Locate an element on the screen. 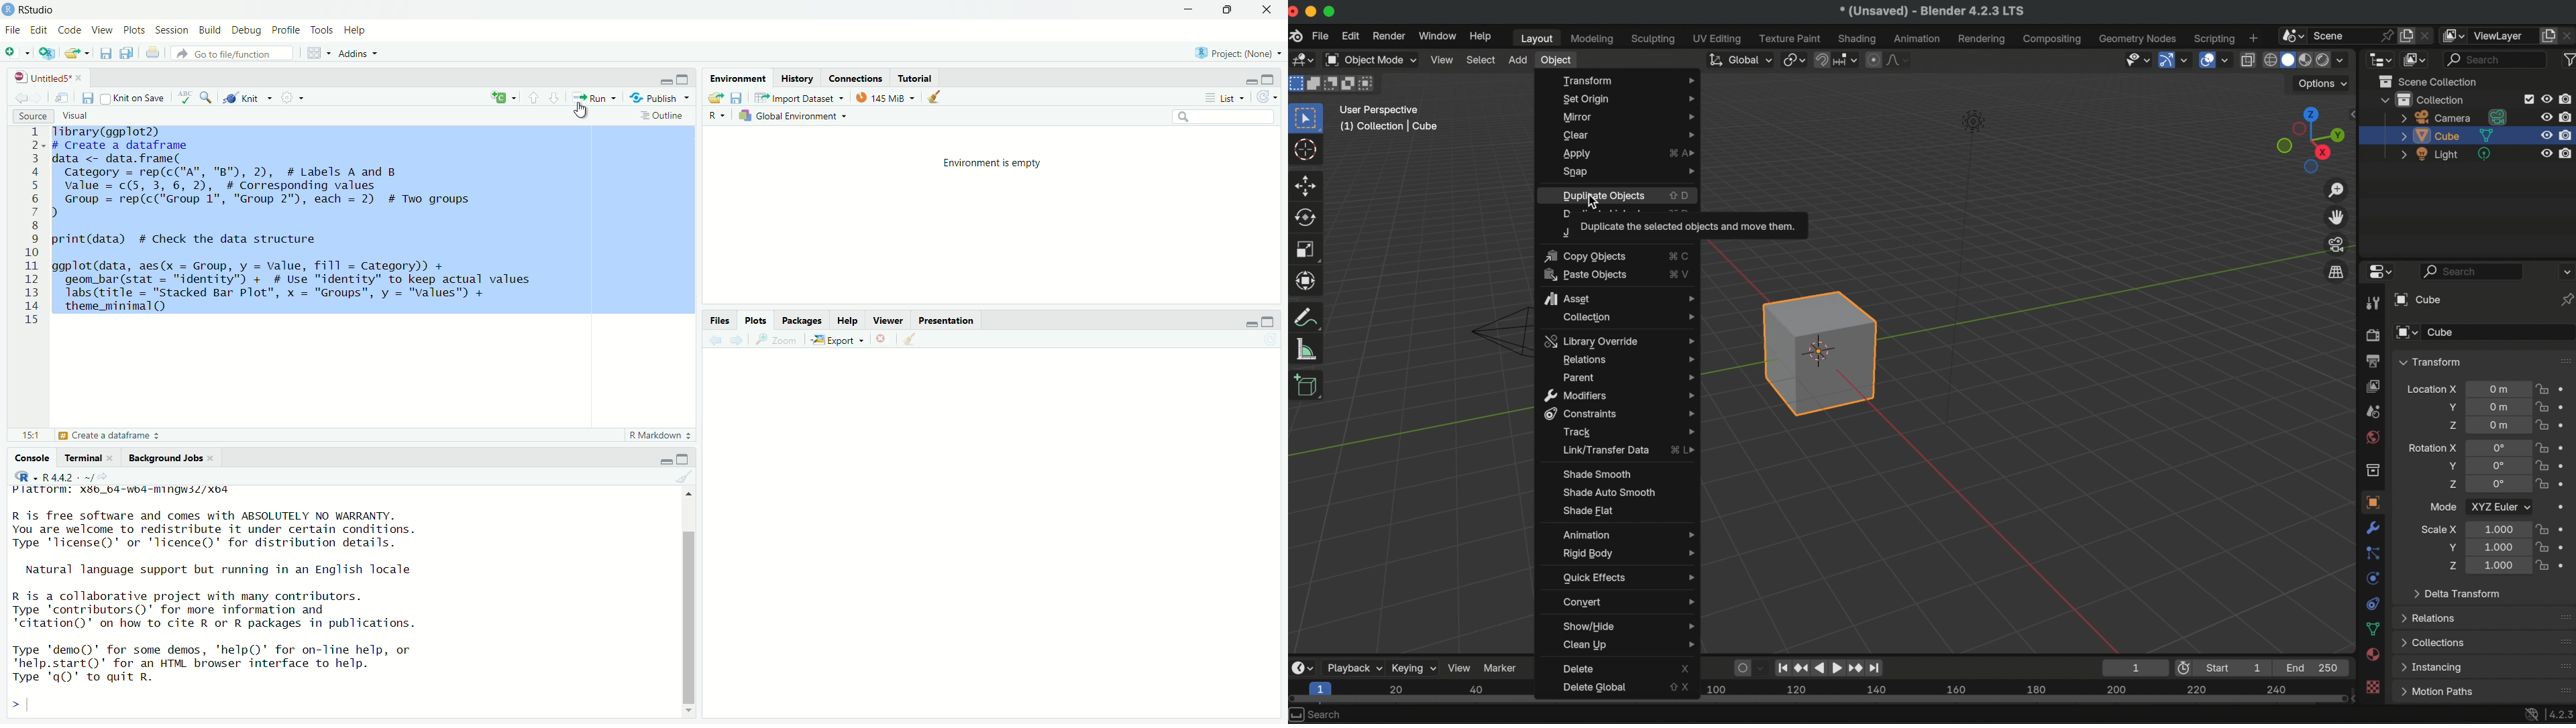  Environmental is located at coordinates (738, 77).